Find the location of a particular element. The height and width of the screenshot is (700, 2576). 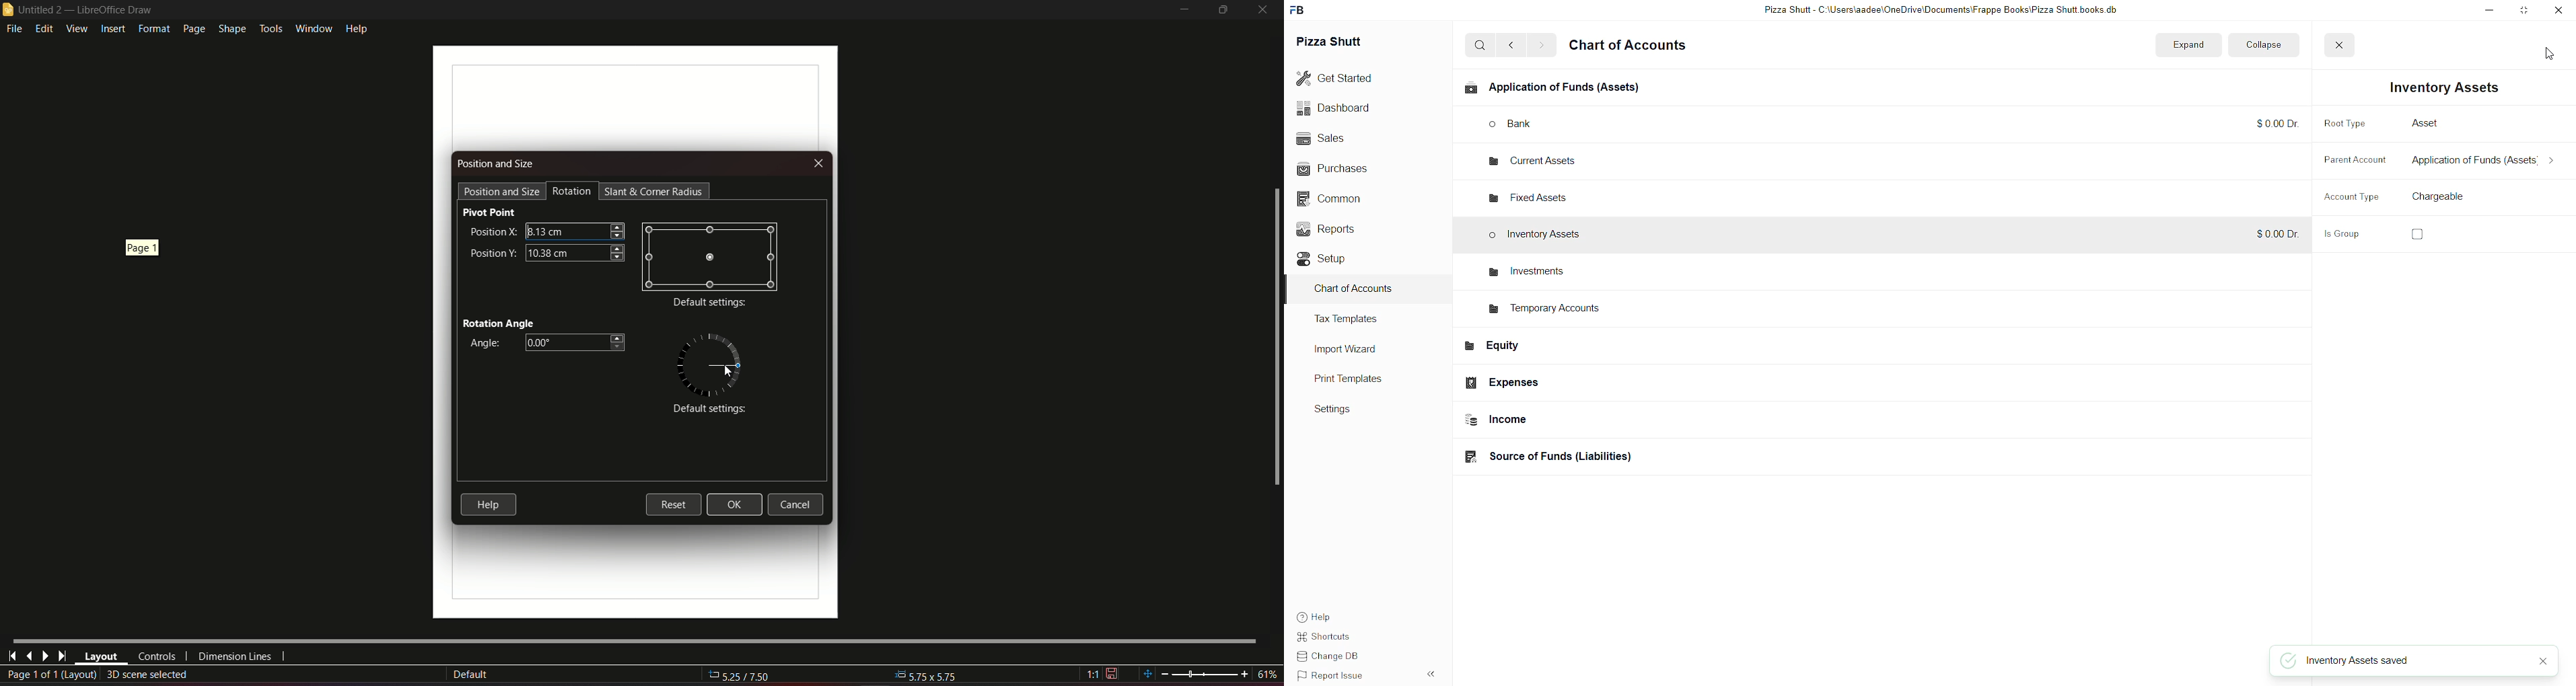

window is located at coordinates (312, 26).